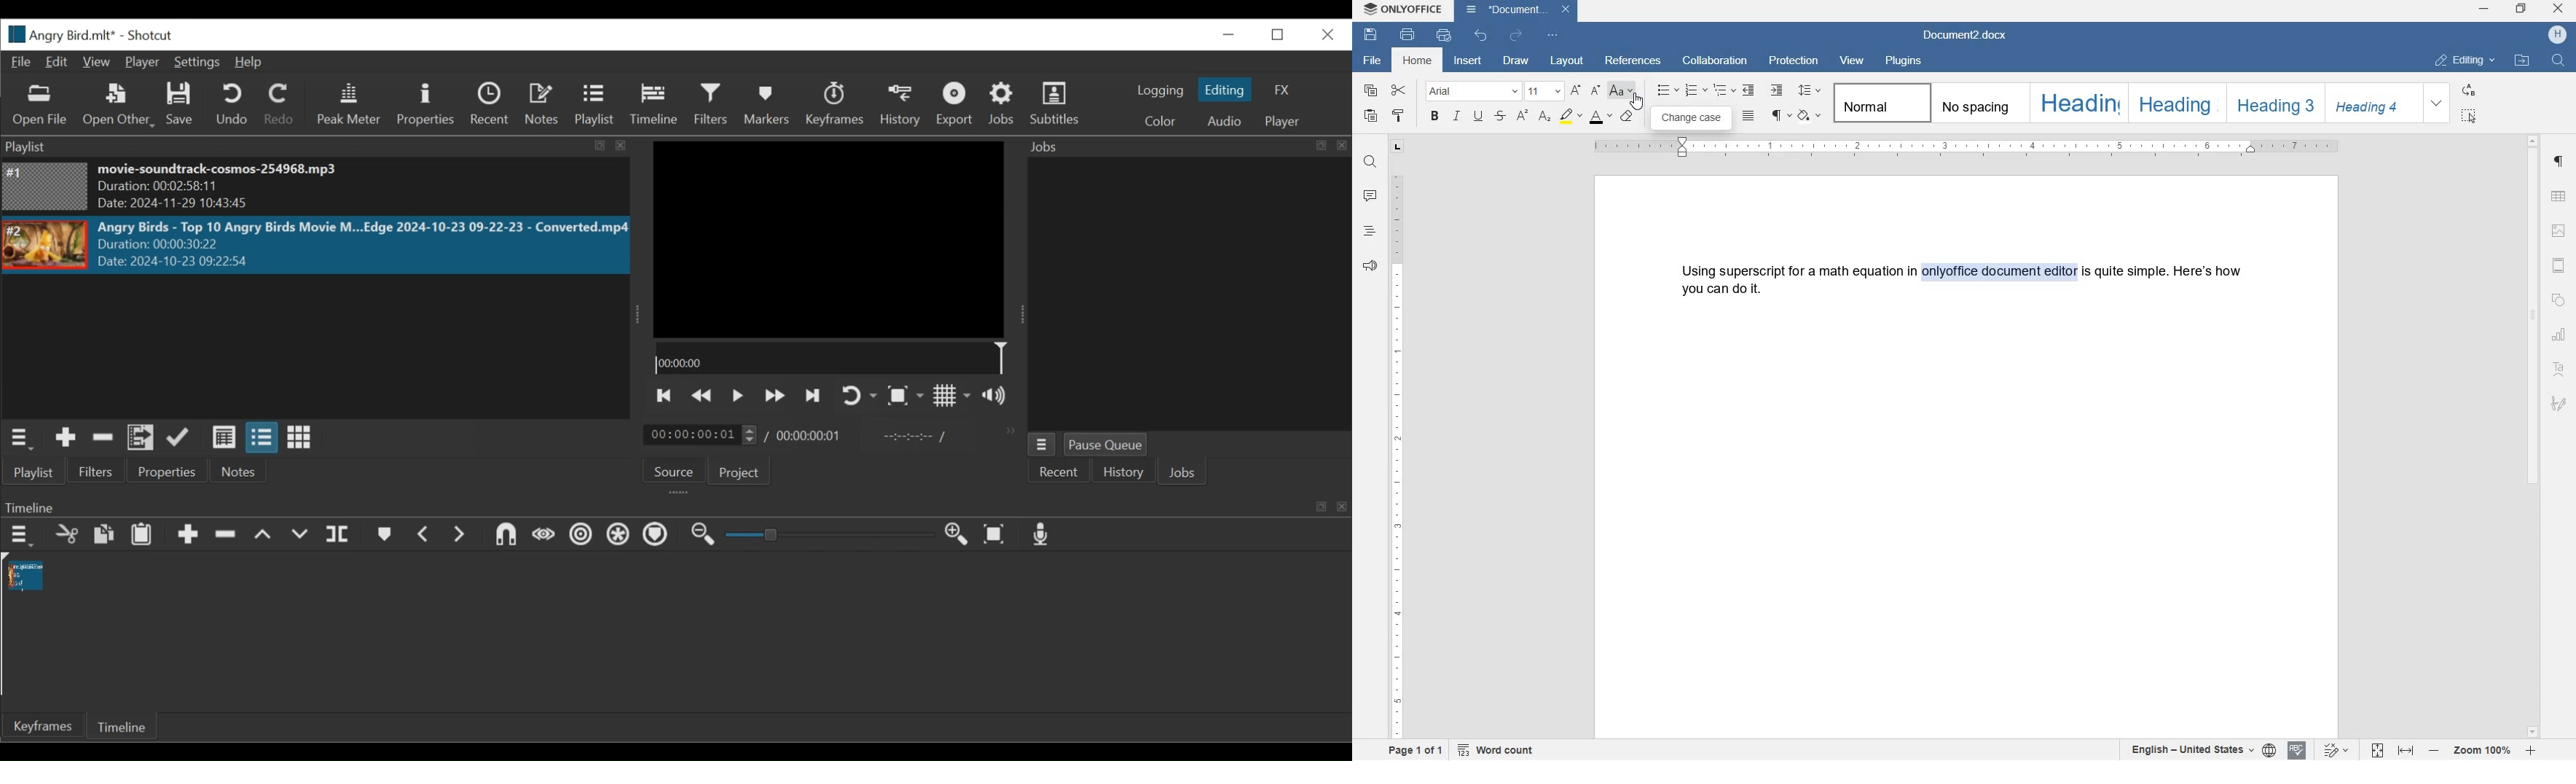 Image resolution: width=2576 pixels, height=784 pixels. What do you see at coordinates (1695, 90) in the screenshot?
I see `numbering` at bounding box center [1695, 90].